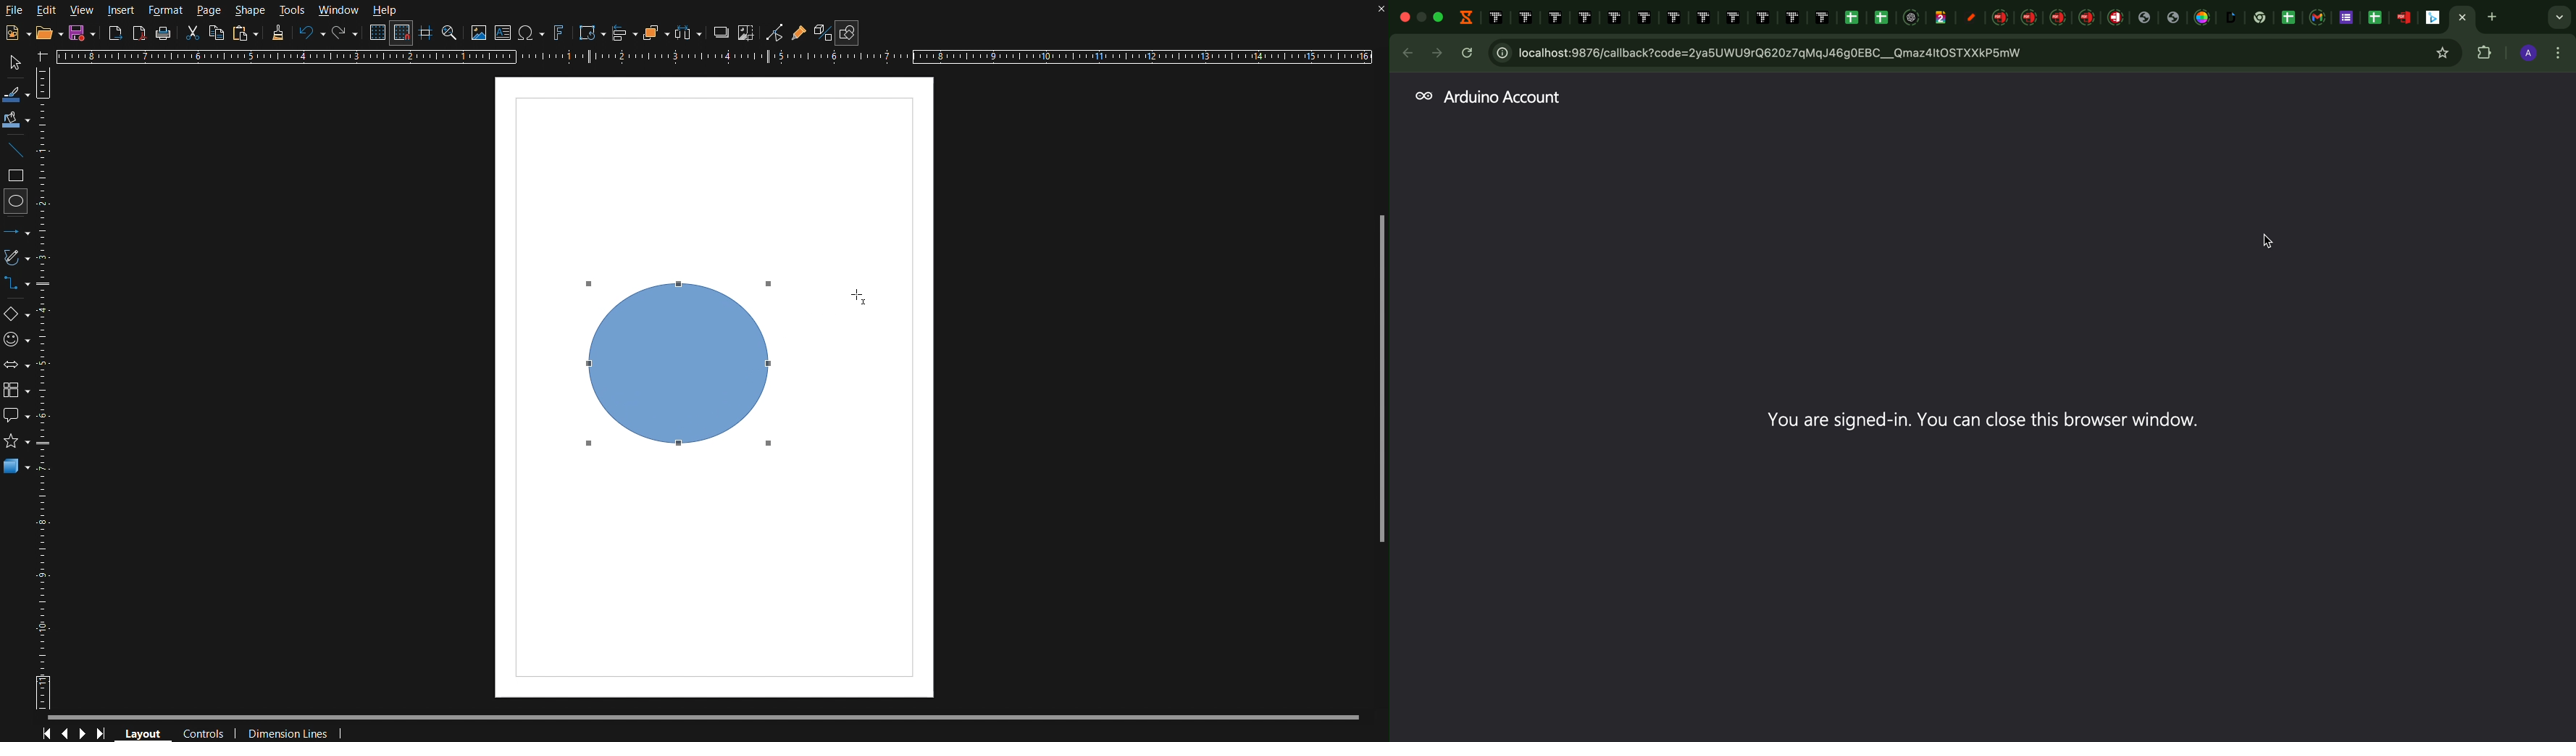  Describe the element at coordinates (17, 177) in the screenshot. I see `Square` at that location.